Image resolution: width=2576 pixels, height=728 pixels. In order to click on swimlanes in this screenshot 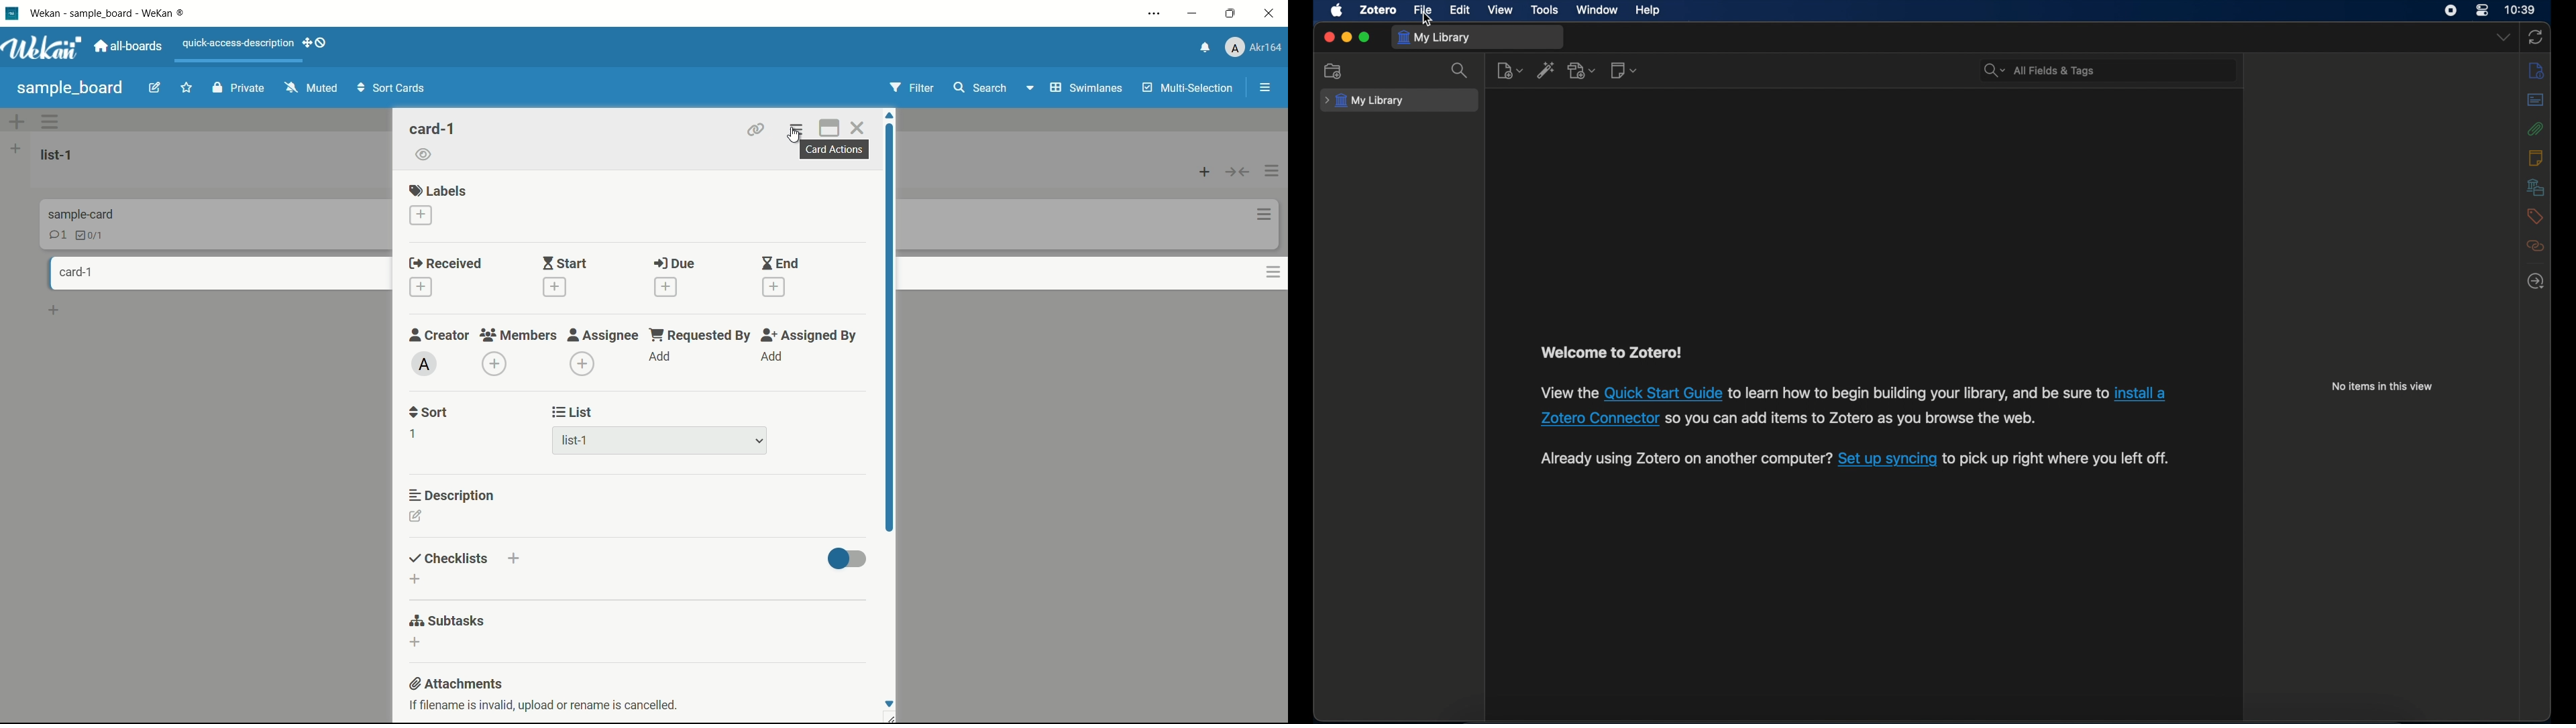, I will do `click(1073, 88)`.